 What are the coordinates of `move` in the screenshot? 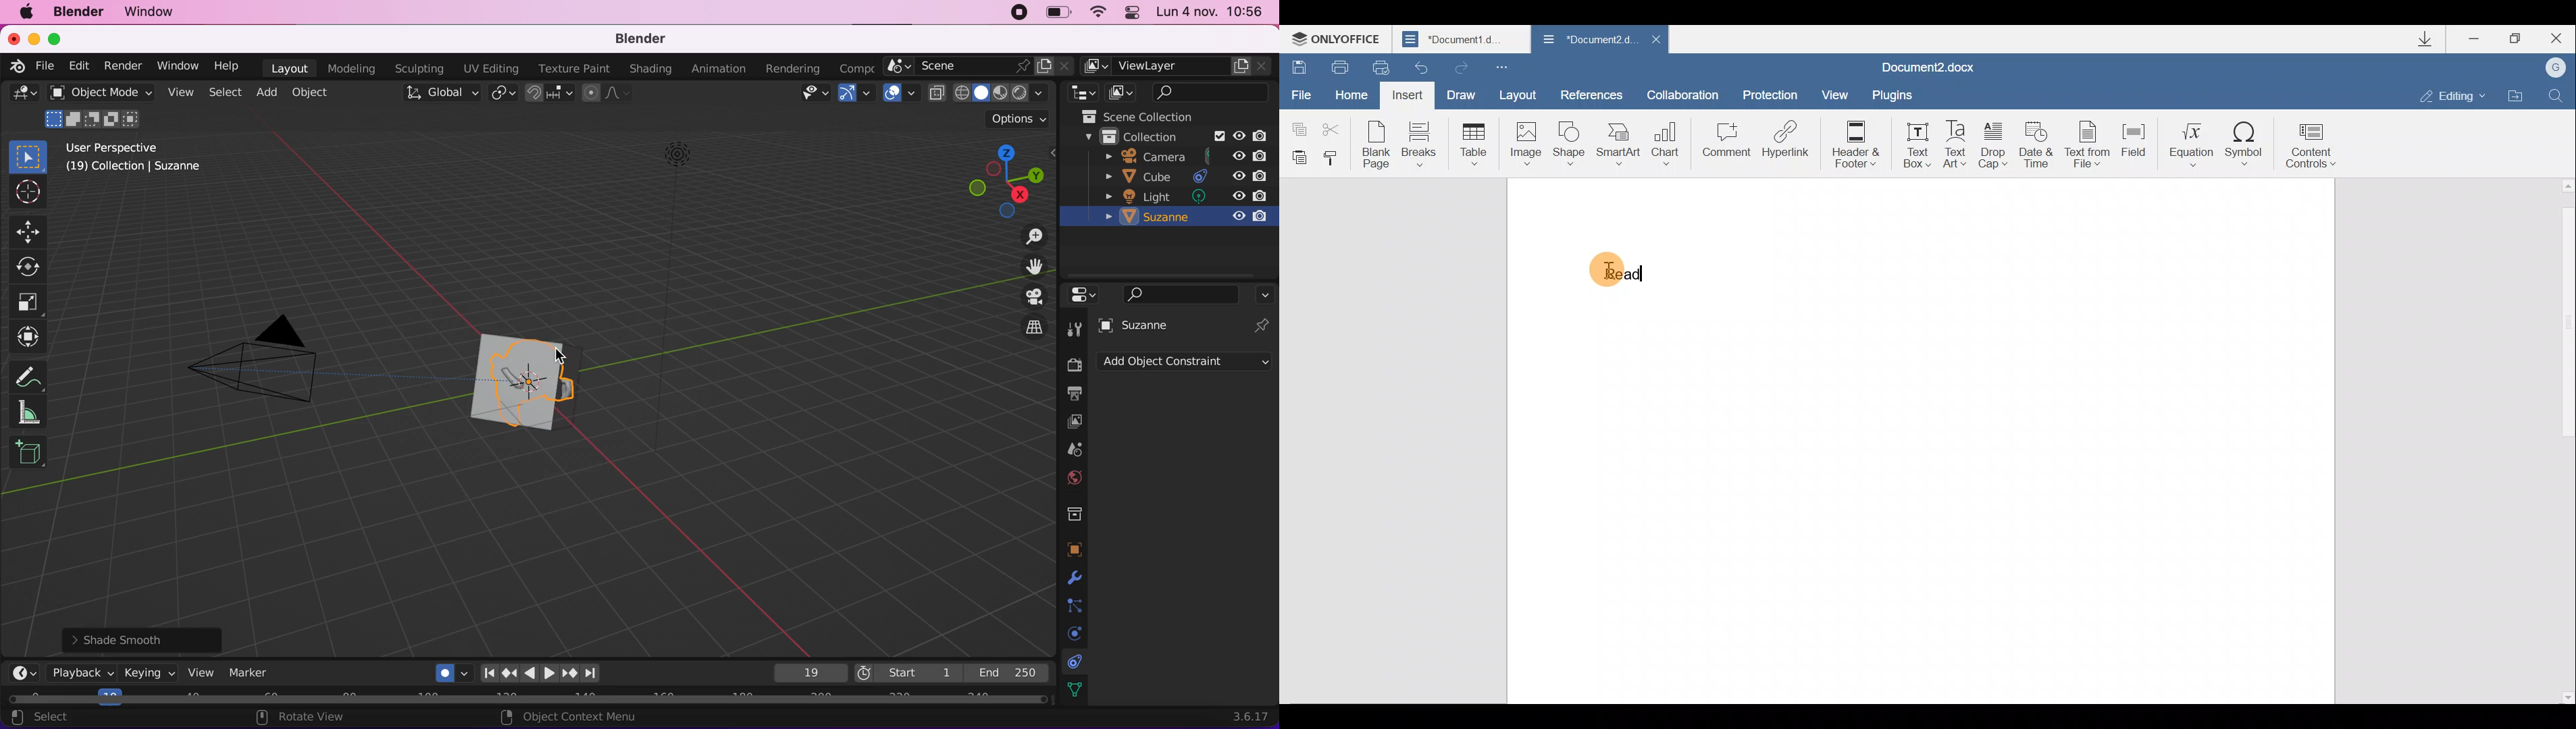 It's located at (29, 230).